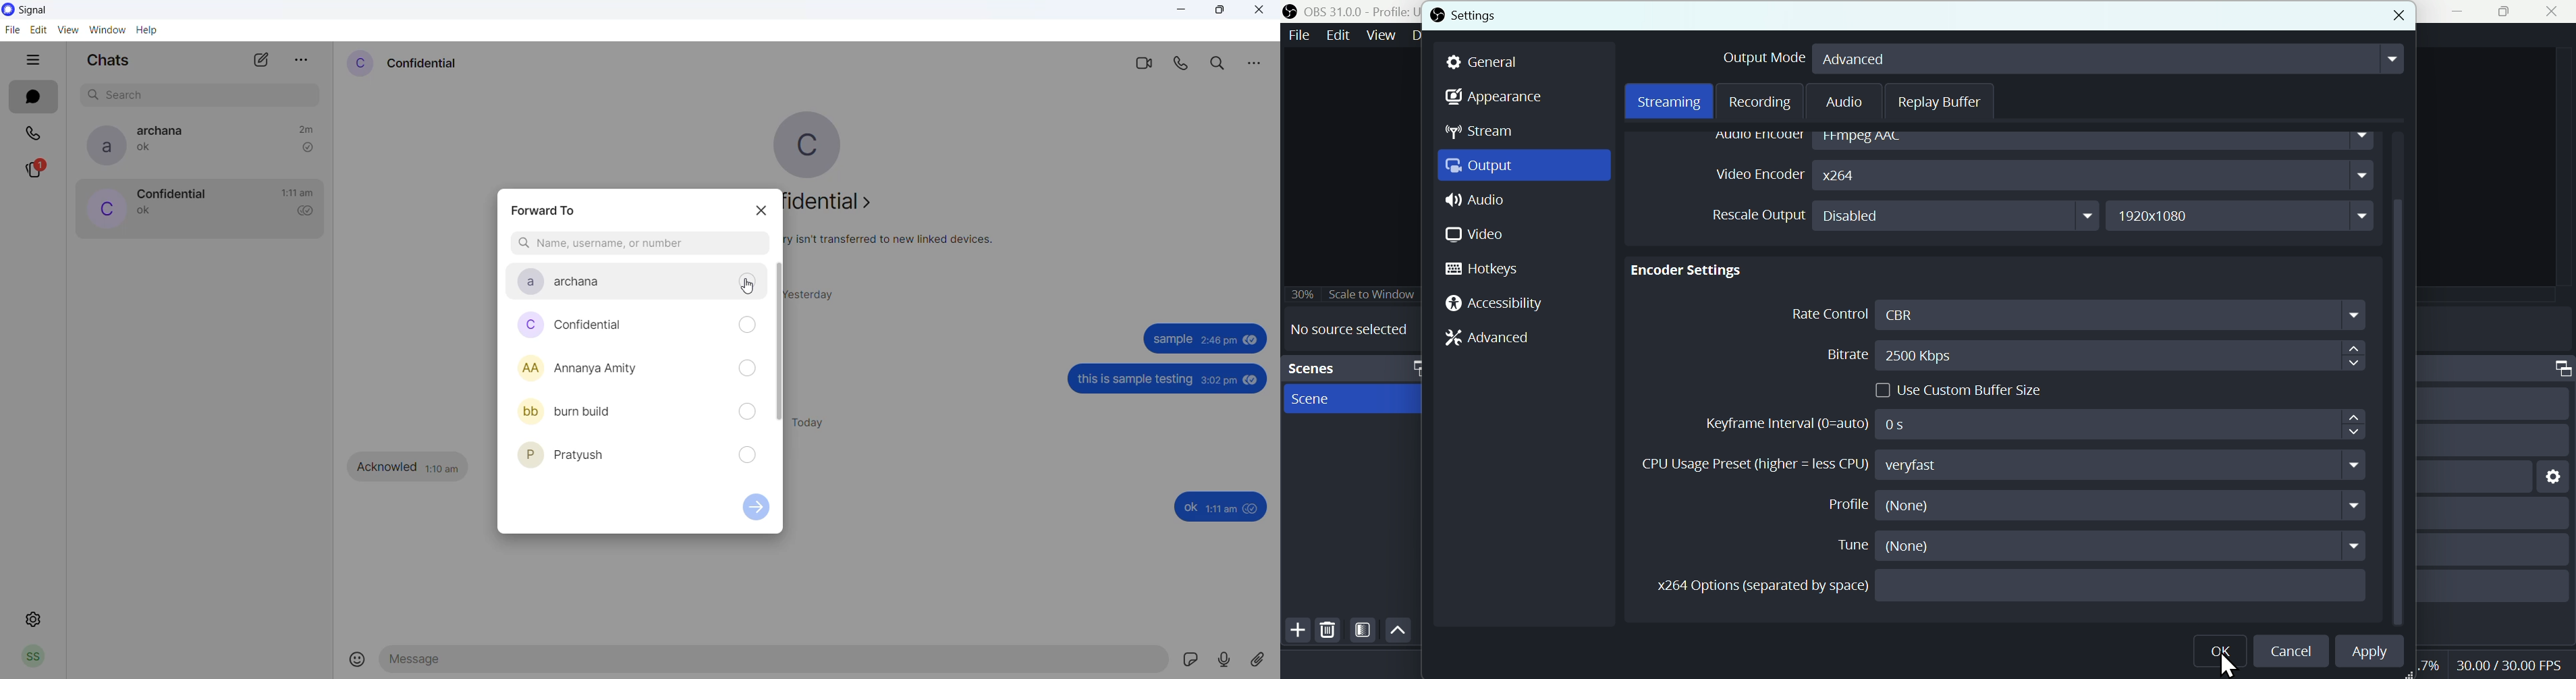 This screenshot has height=700, width=2576. What do you see at coordinates (839, 205) in the screenshot?
I see `about contact` at bounding box center [839, 205].